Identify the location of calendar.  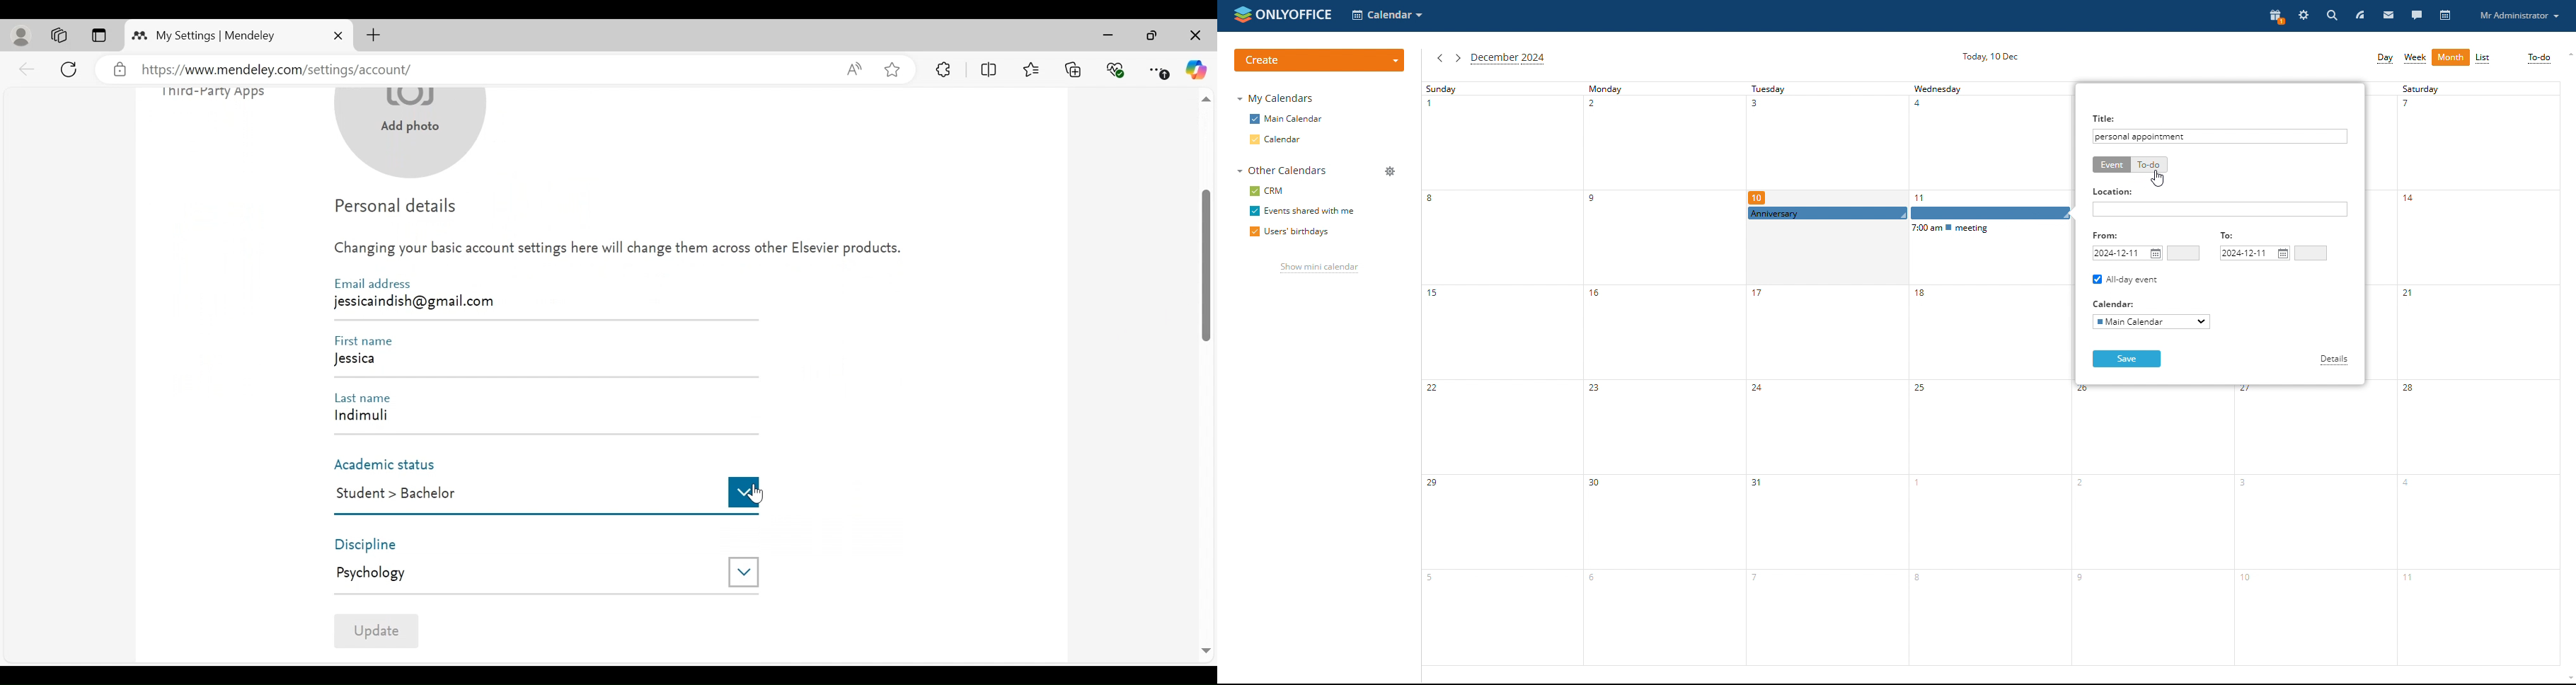
(2445, 16).